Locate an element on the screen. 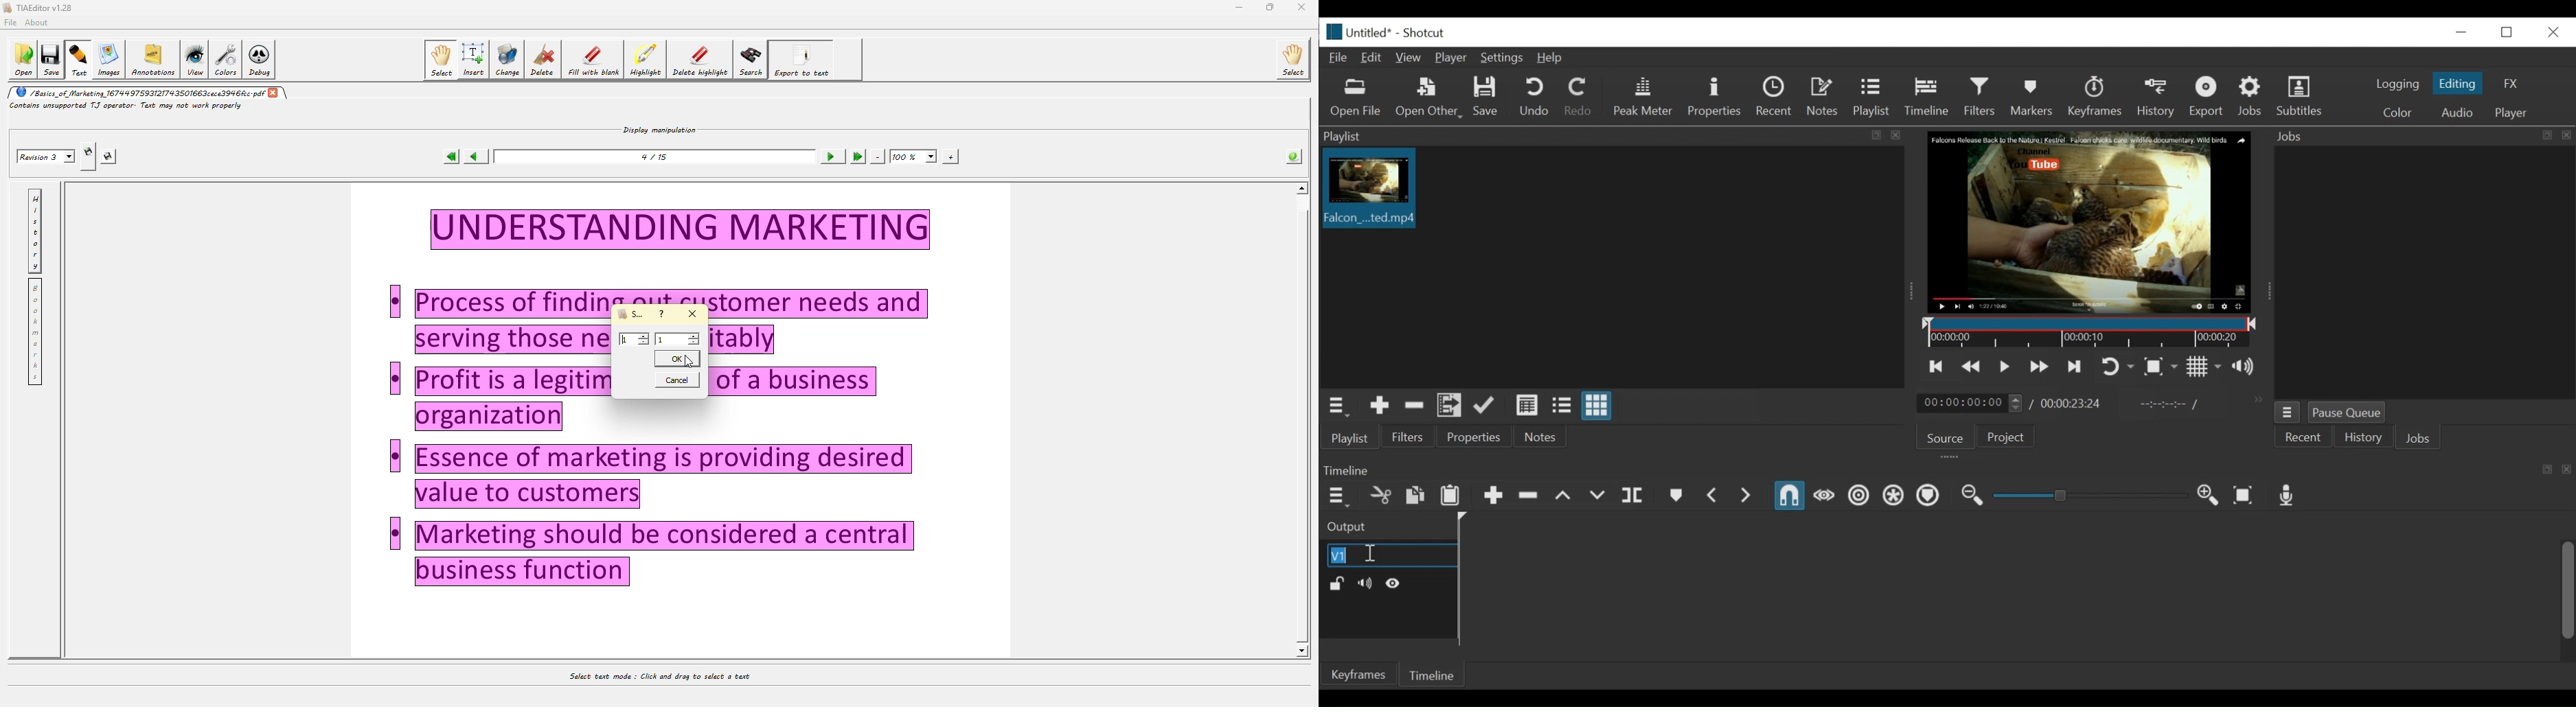  Split at playhead is located at coordinates (1632, 496).